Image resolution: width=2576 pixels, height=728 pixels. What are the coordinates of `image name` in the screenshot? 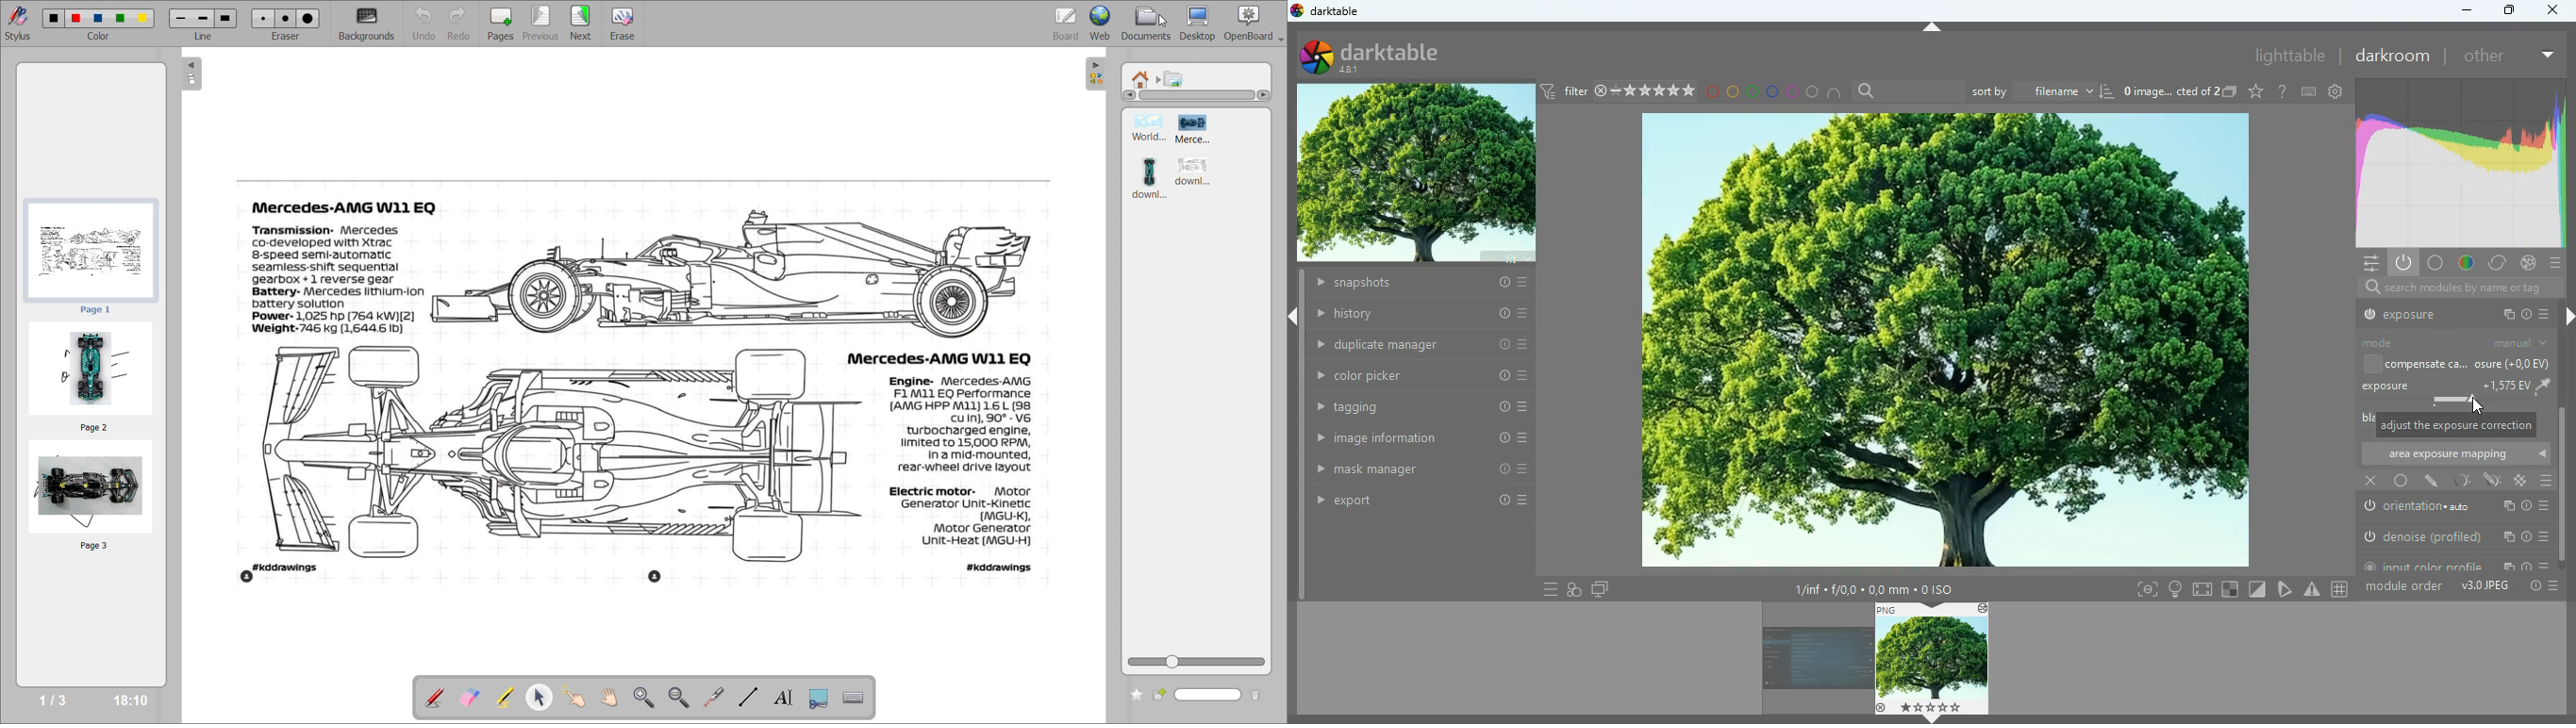 It's located at (2171, 93).